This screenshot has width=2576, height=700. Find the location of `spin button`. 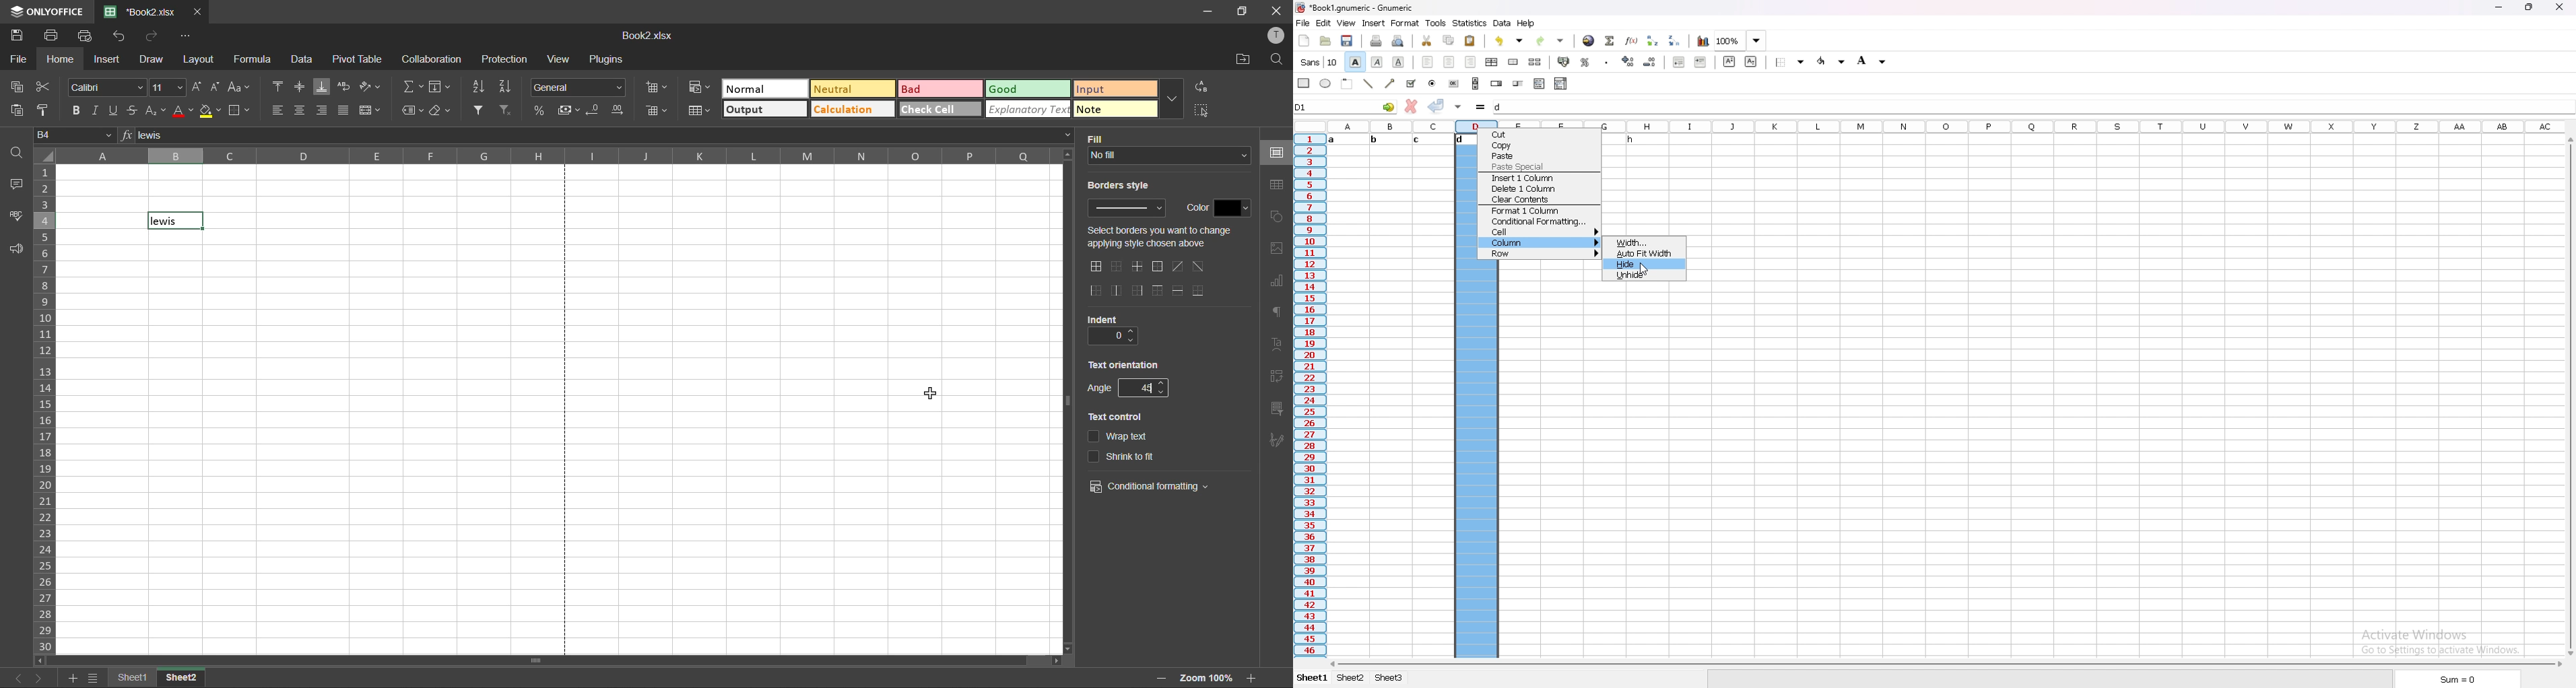

spin button is located at coordinates (1498, 83).